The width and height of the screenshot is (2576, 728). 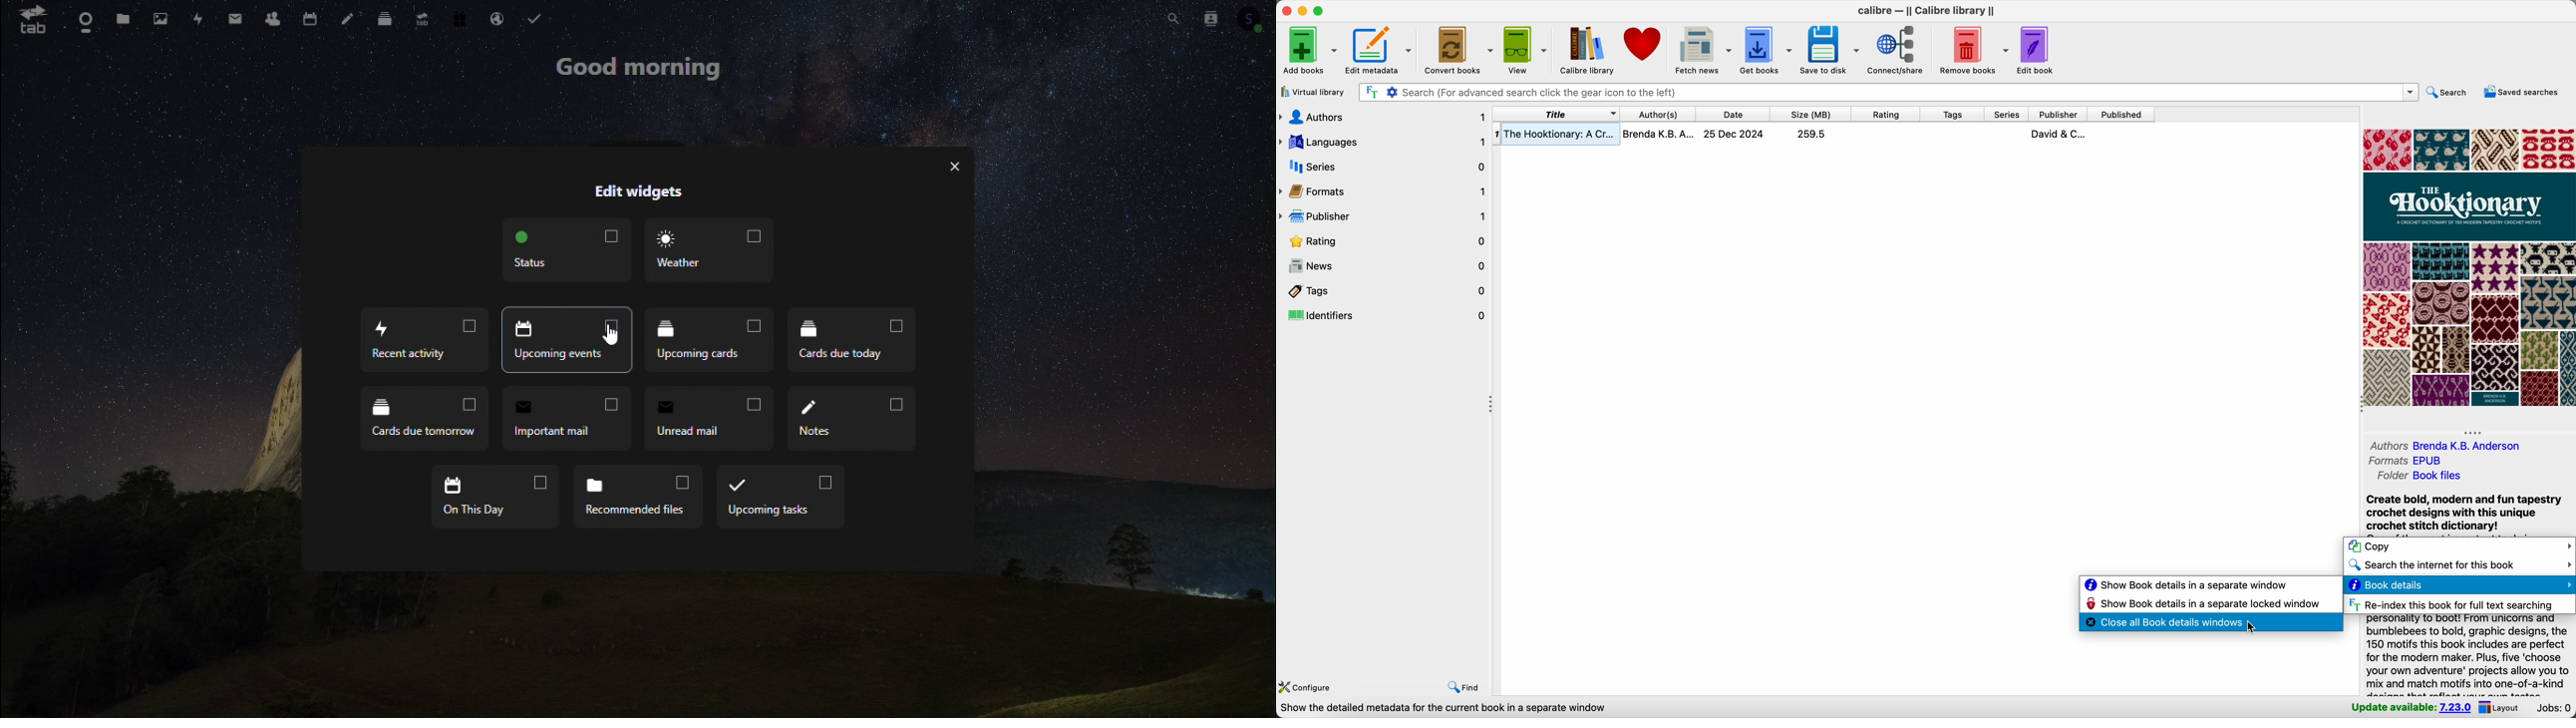 I want to click on Upcoming cards, so click(x=707, y=337).